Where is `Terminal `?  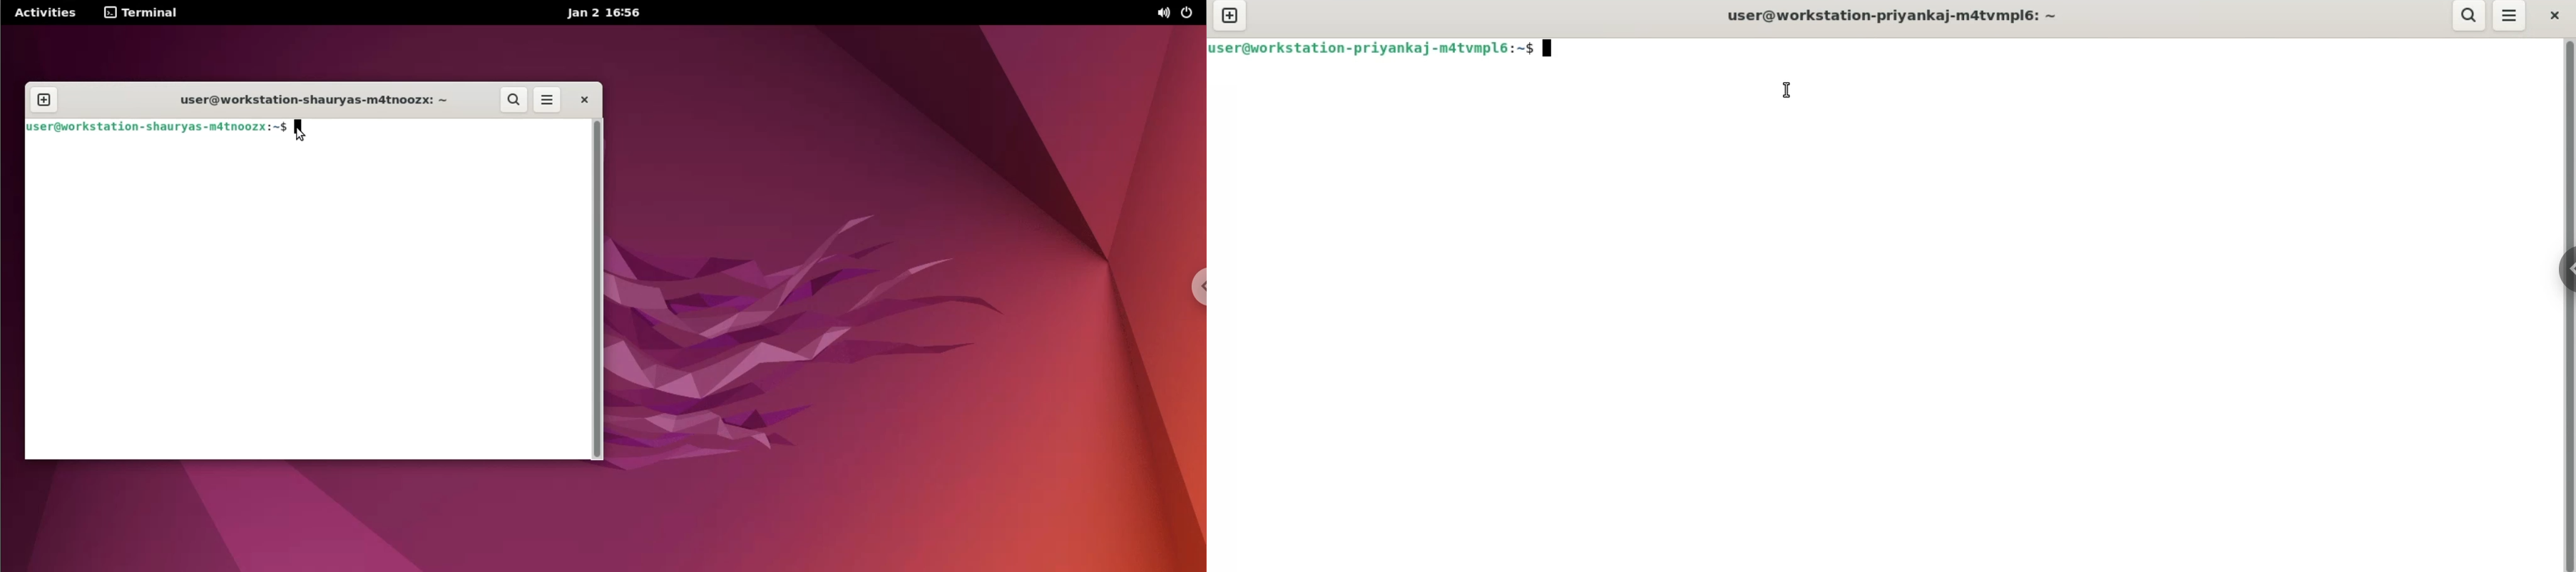 Terminal  is located at coordinates (144, 13).